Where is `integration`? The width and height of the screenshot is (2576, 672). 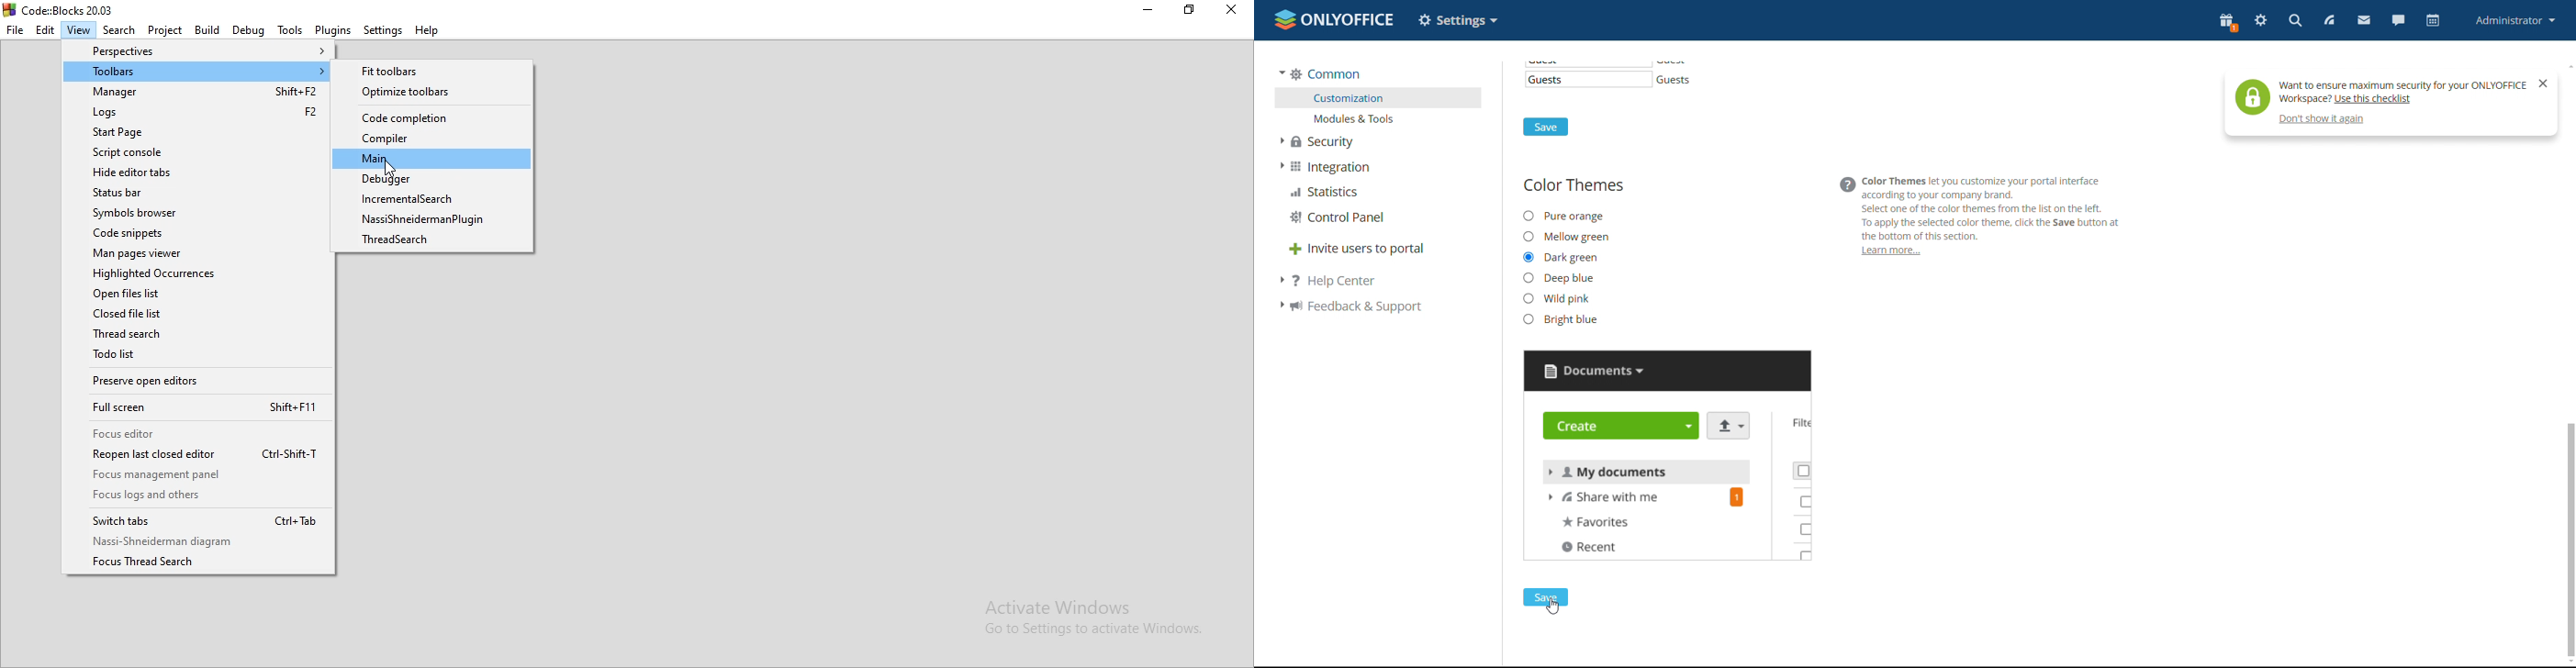
integration is located at coordinates (1324, 167).